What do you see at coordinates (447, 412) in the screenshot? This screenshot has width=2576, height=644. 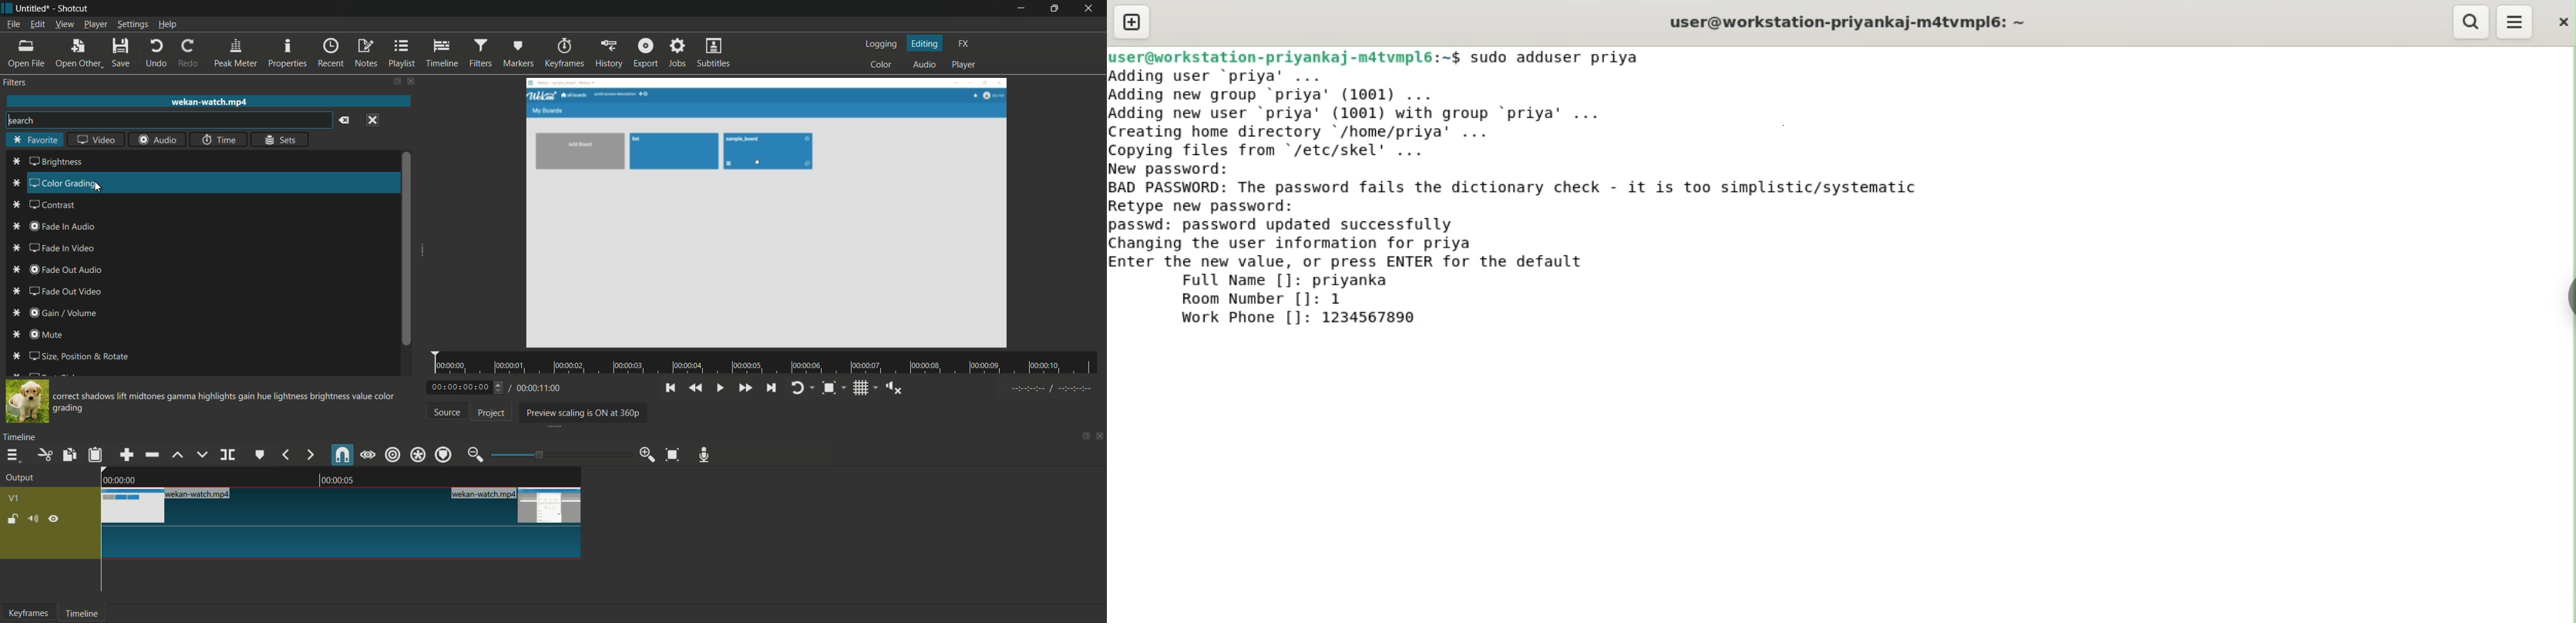 I see `source` at bounding box center [447, 412].